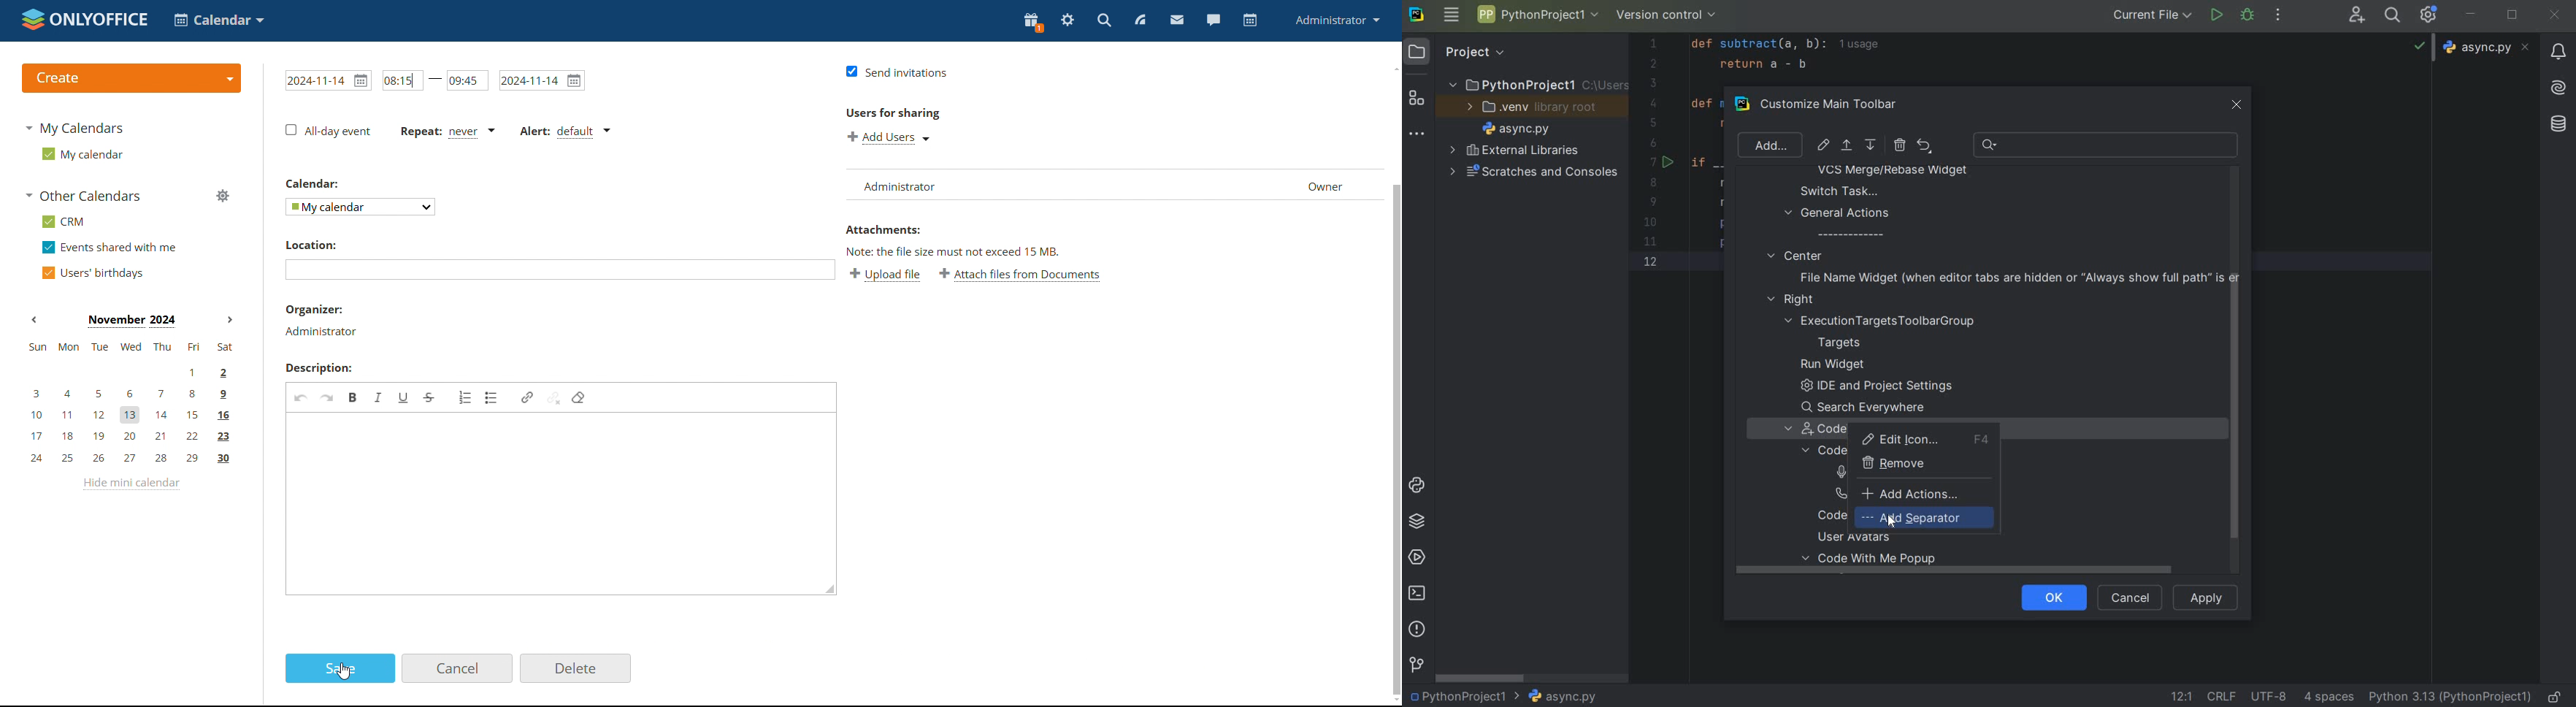 The height and width of the screenshot is (728, 2576). I want to click on GO TO LINE, so click(2180, 696).